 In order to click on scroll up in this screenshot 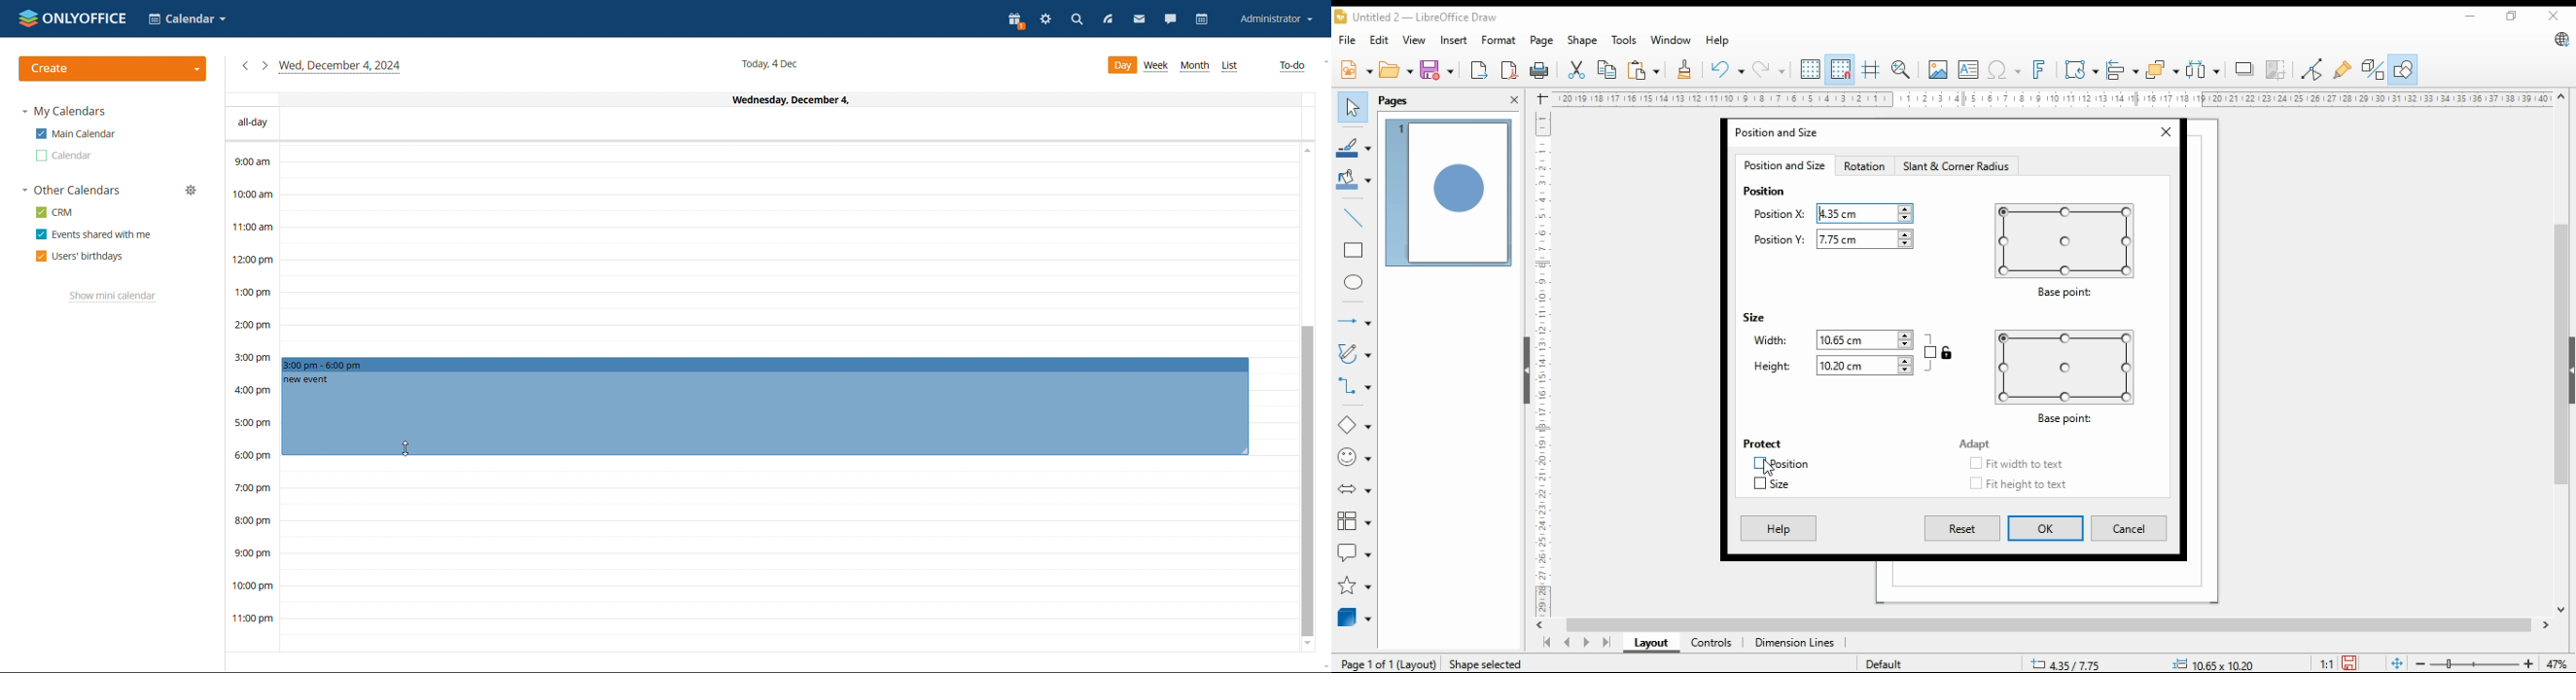, I will do `click(1306, 153)`.